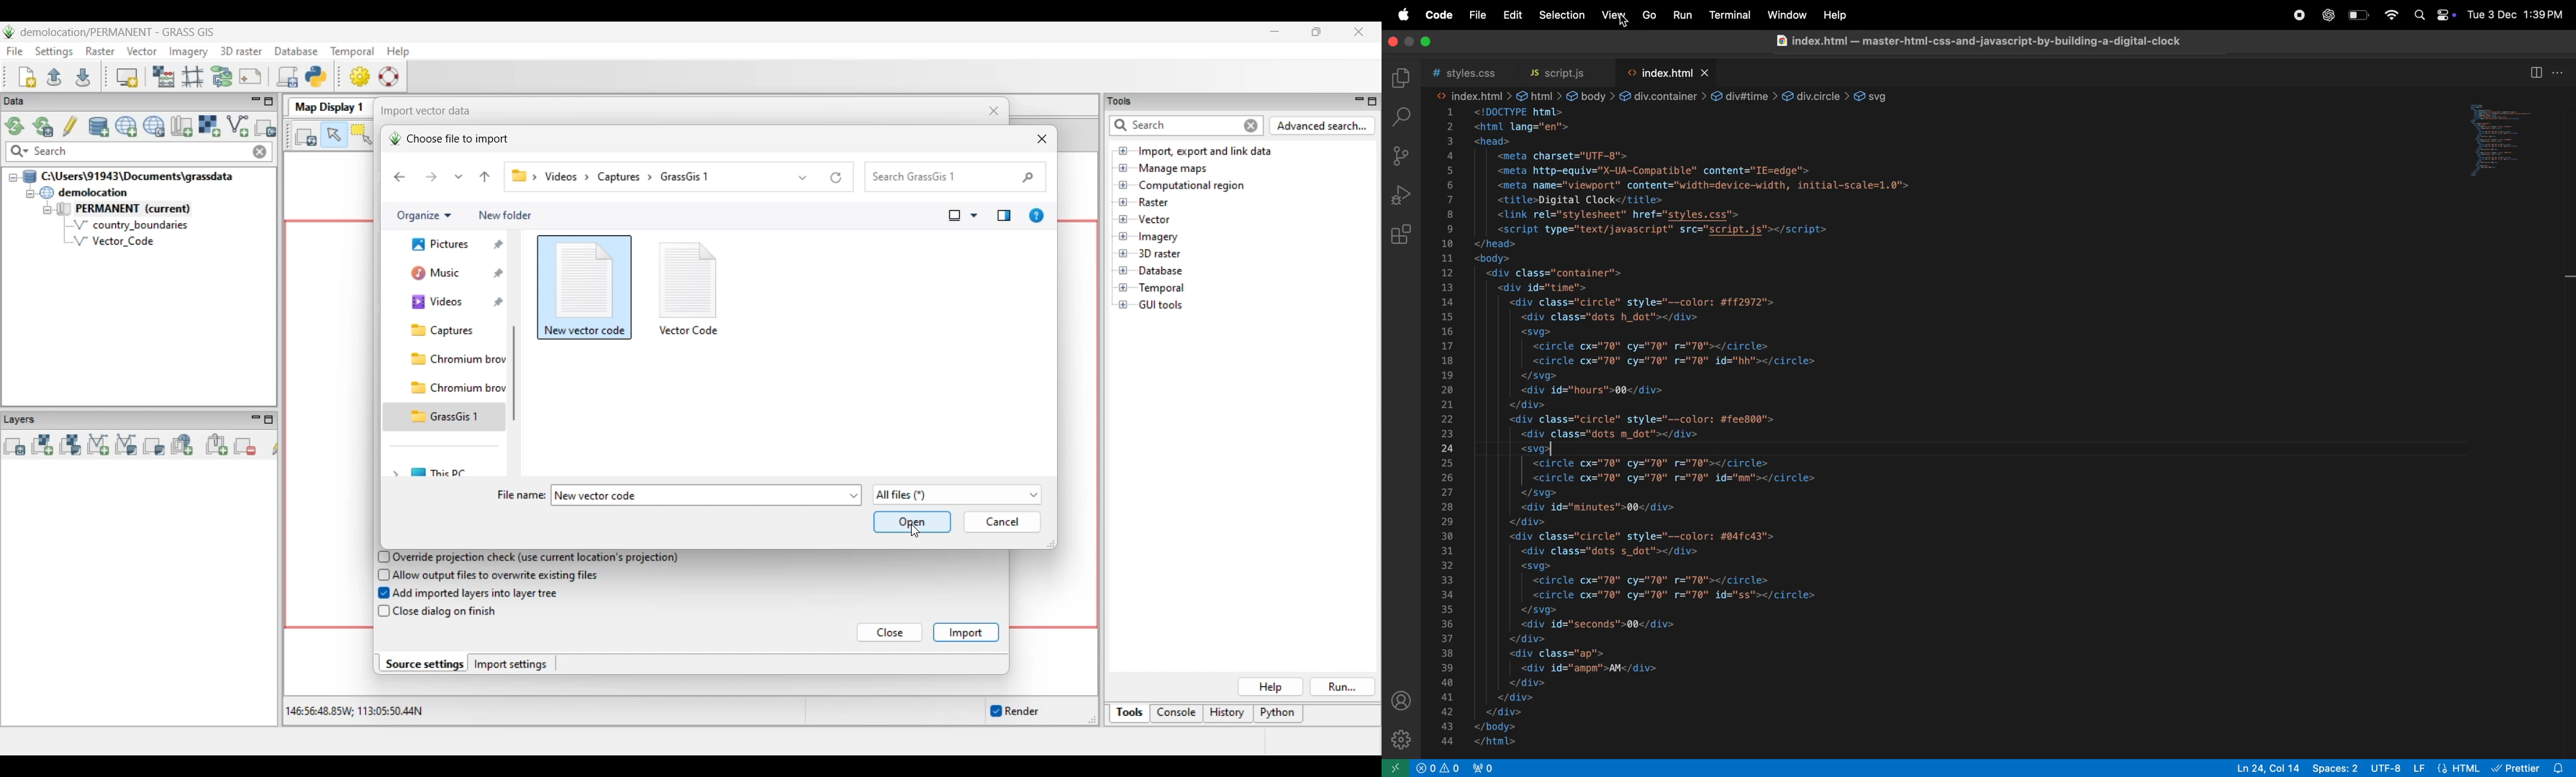 The height and width of the screenshot is (784, 2576). Describe the element at coordinates (1878, 95) in the screenshot. I see `svg` at that location.